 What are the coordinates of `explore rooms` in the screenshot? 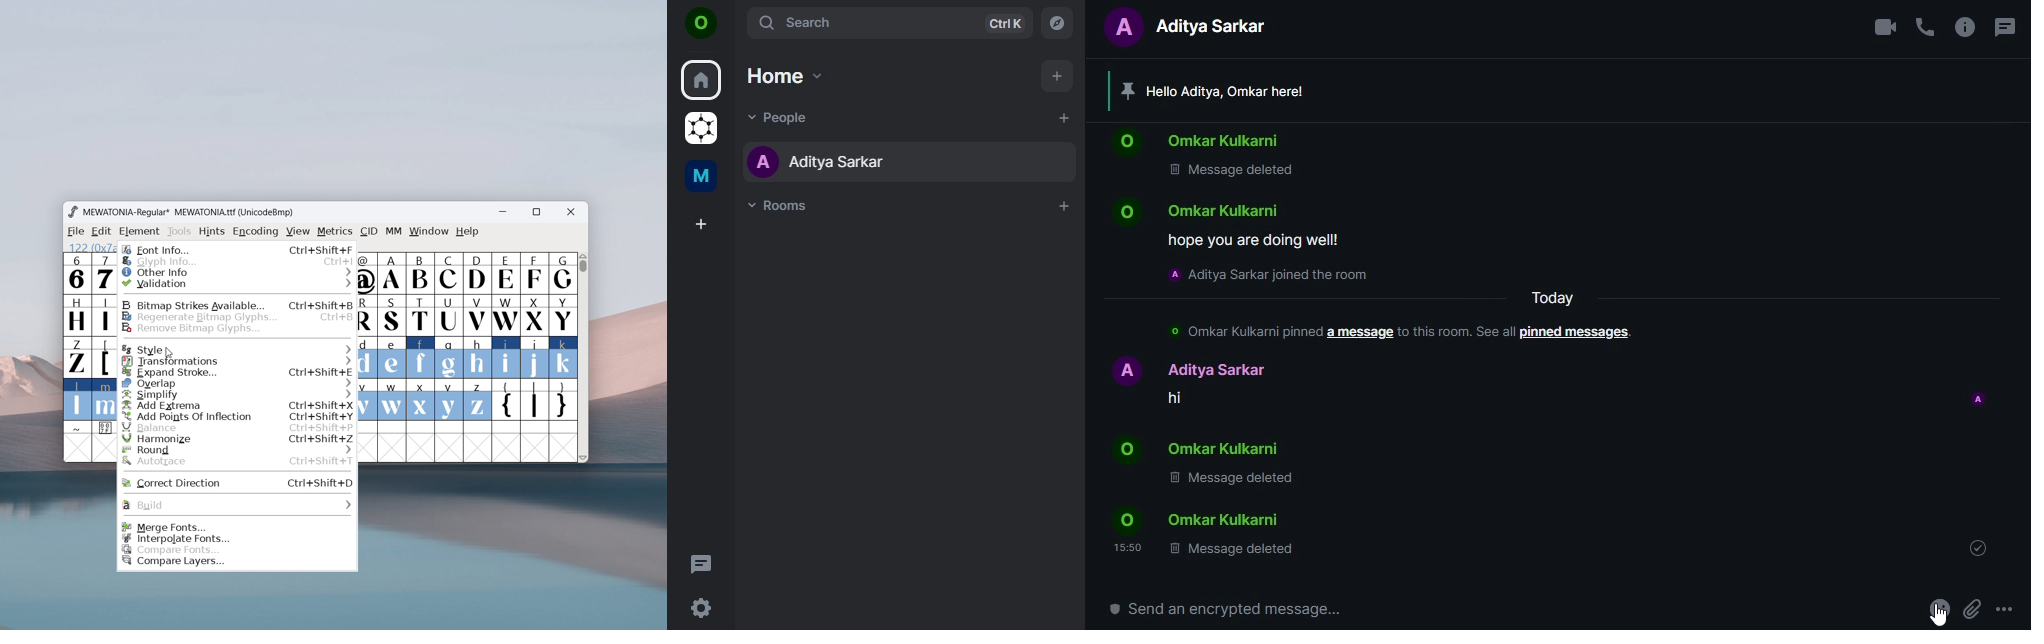 It's located at (1058, 24).